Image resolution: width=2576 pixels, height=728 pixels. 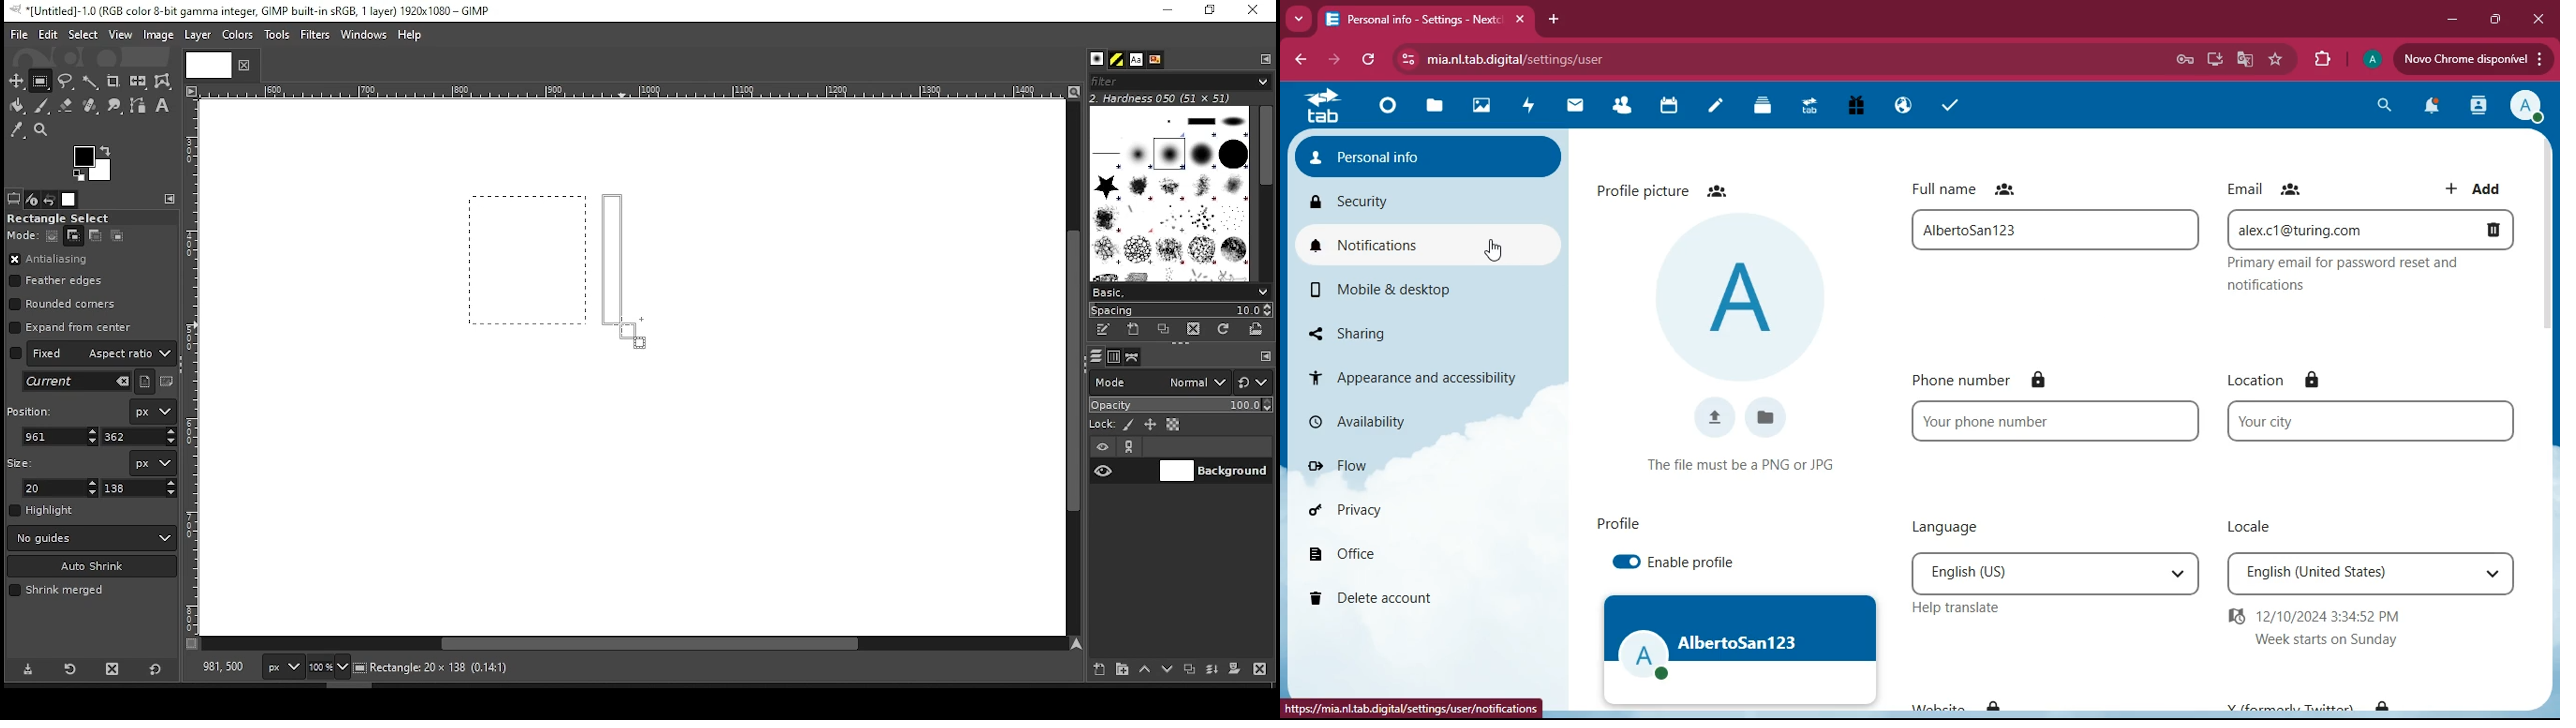 I want to click on personal info, so click(x=1429, y=157).